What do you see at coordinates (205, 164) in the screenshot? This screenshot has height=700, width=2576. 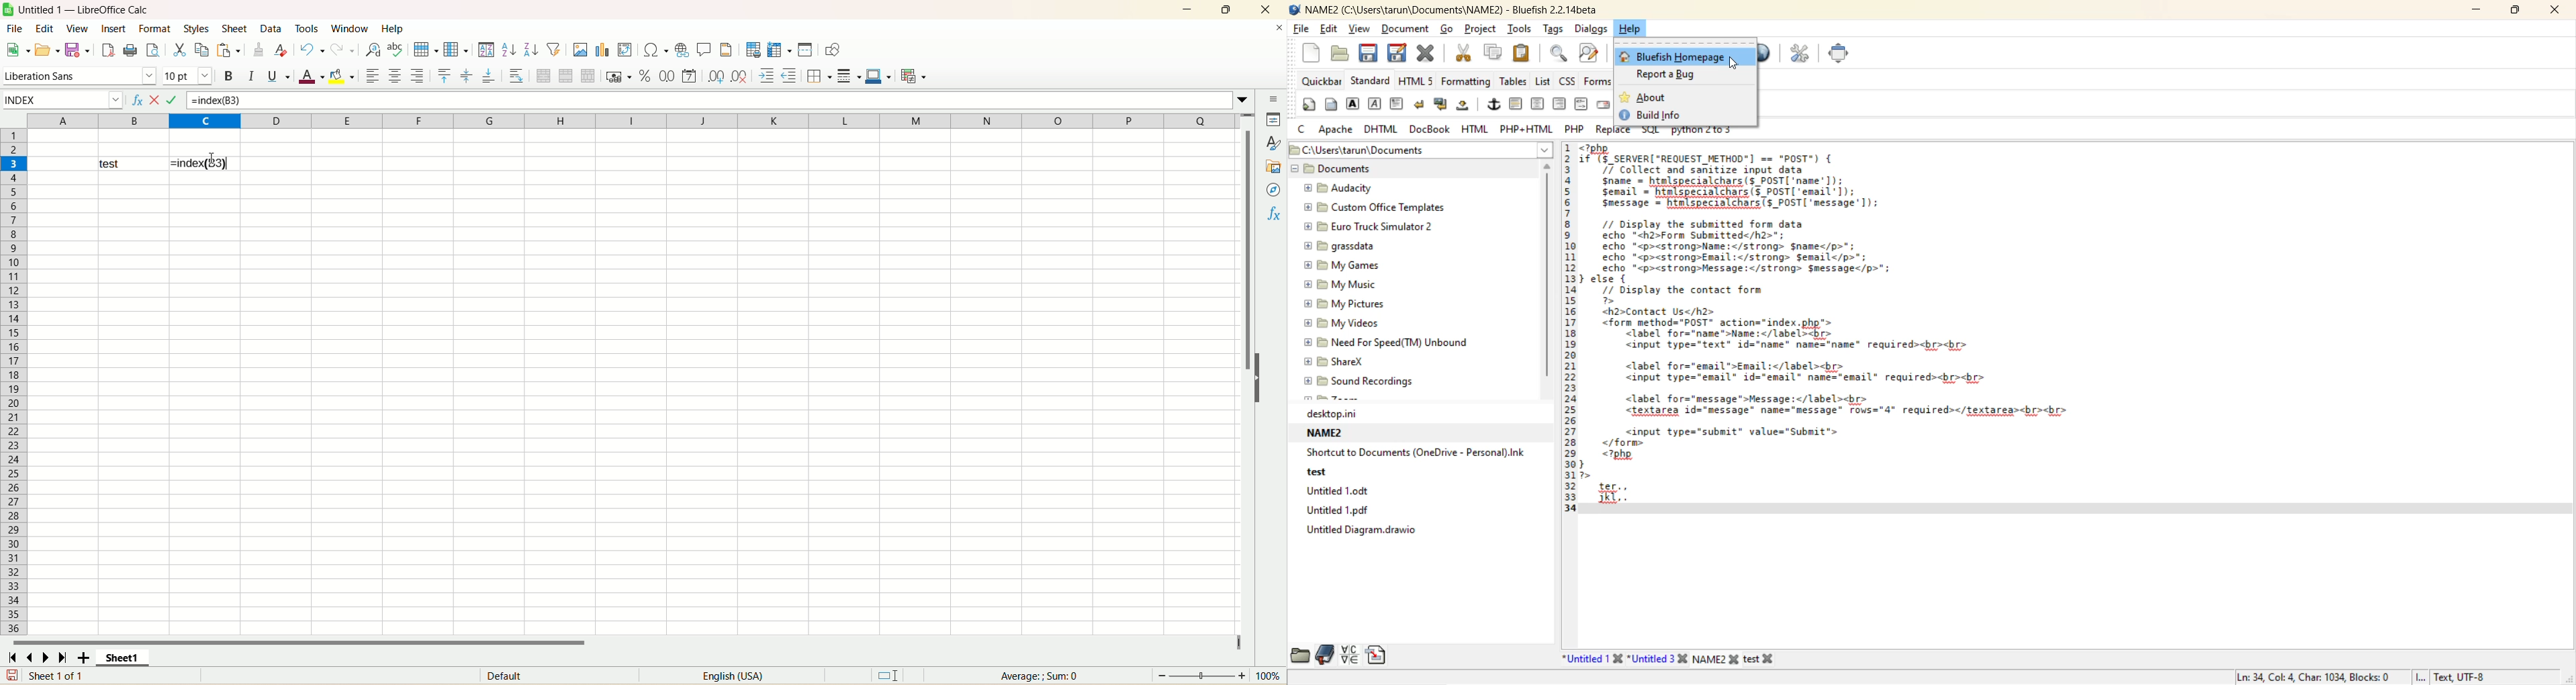 I see `=index(23)` at bounding box center [205, 164].